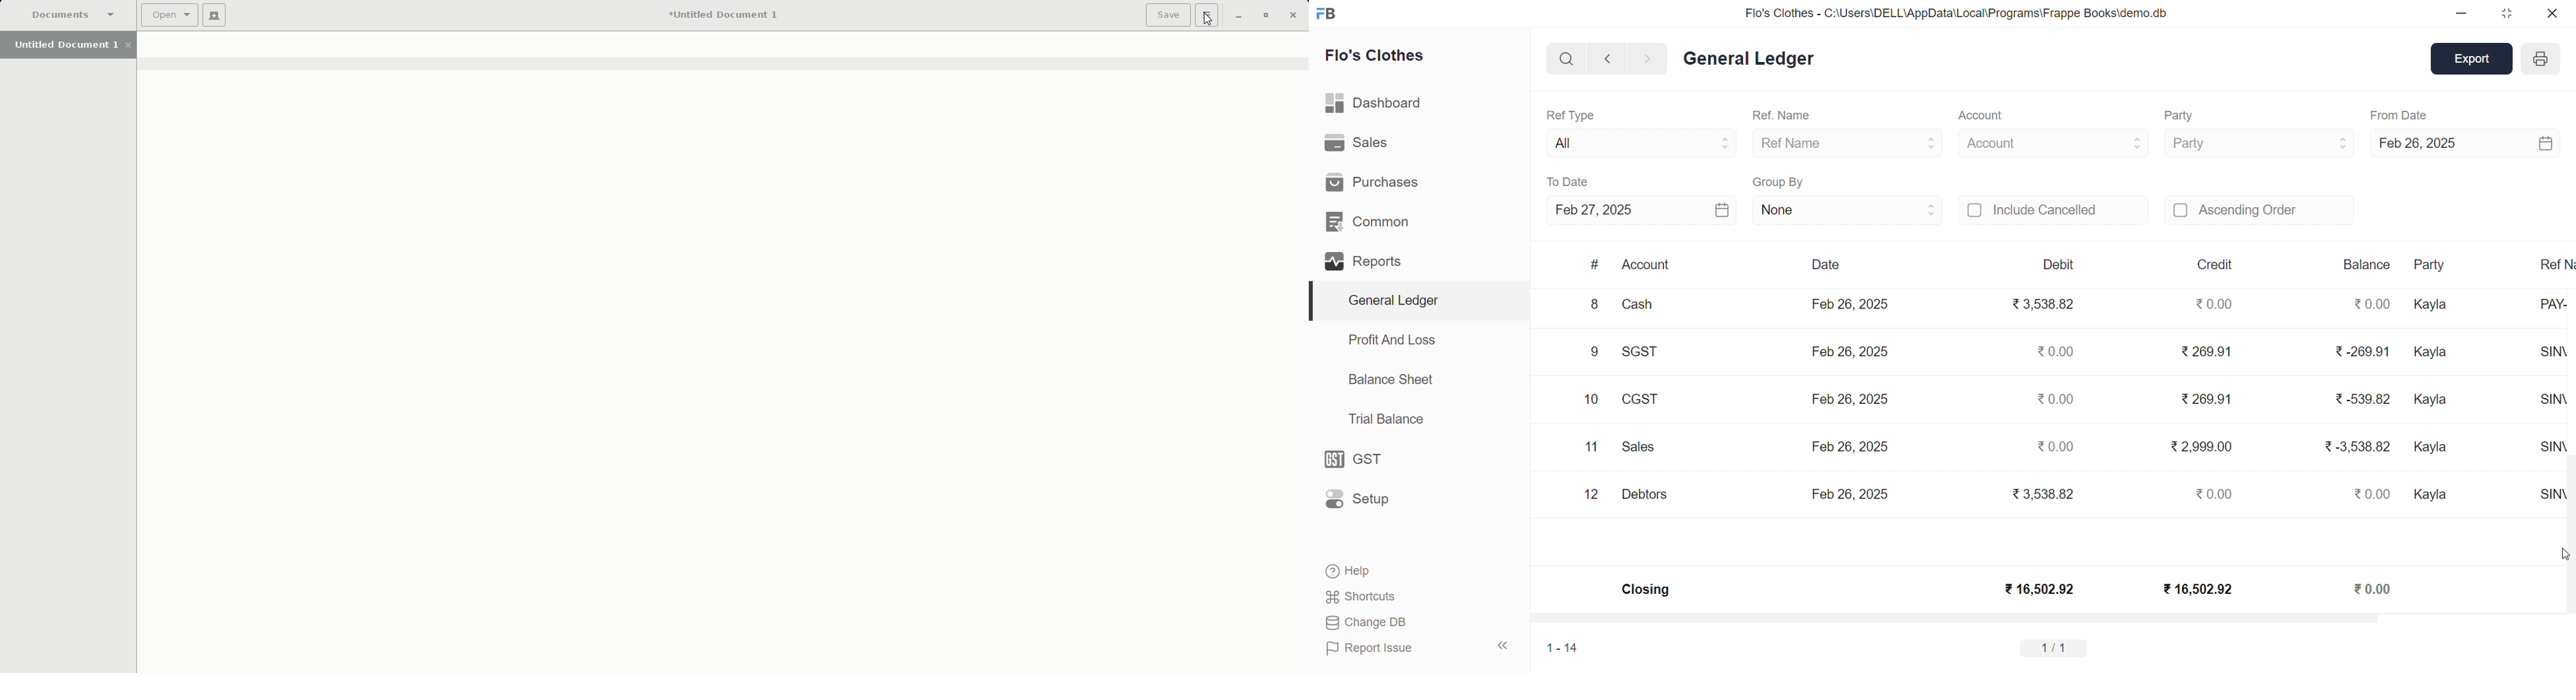 This screenshot has width=2576, height=700. I want to click on Party, so click(2439, 265).